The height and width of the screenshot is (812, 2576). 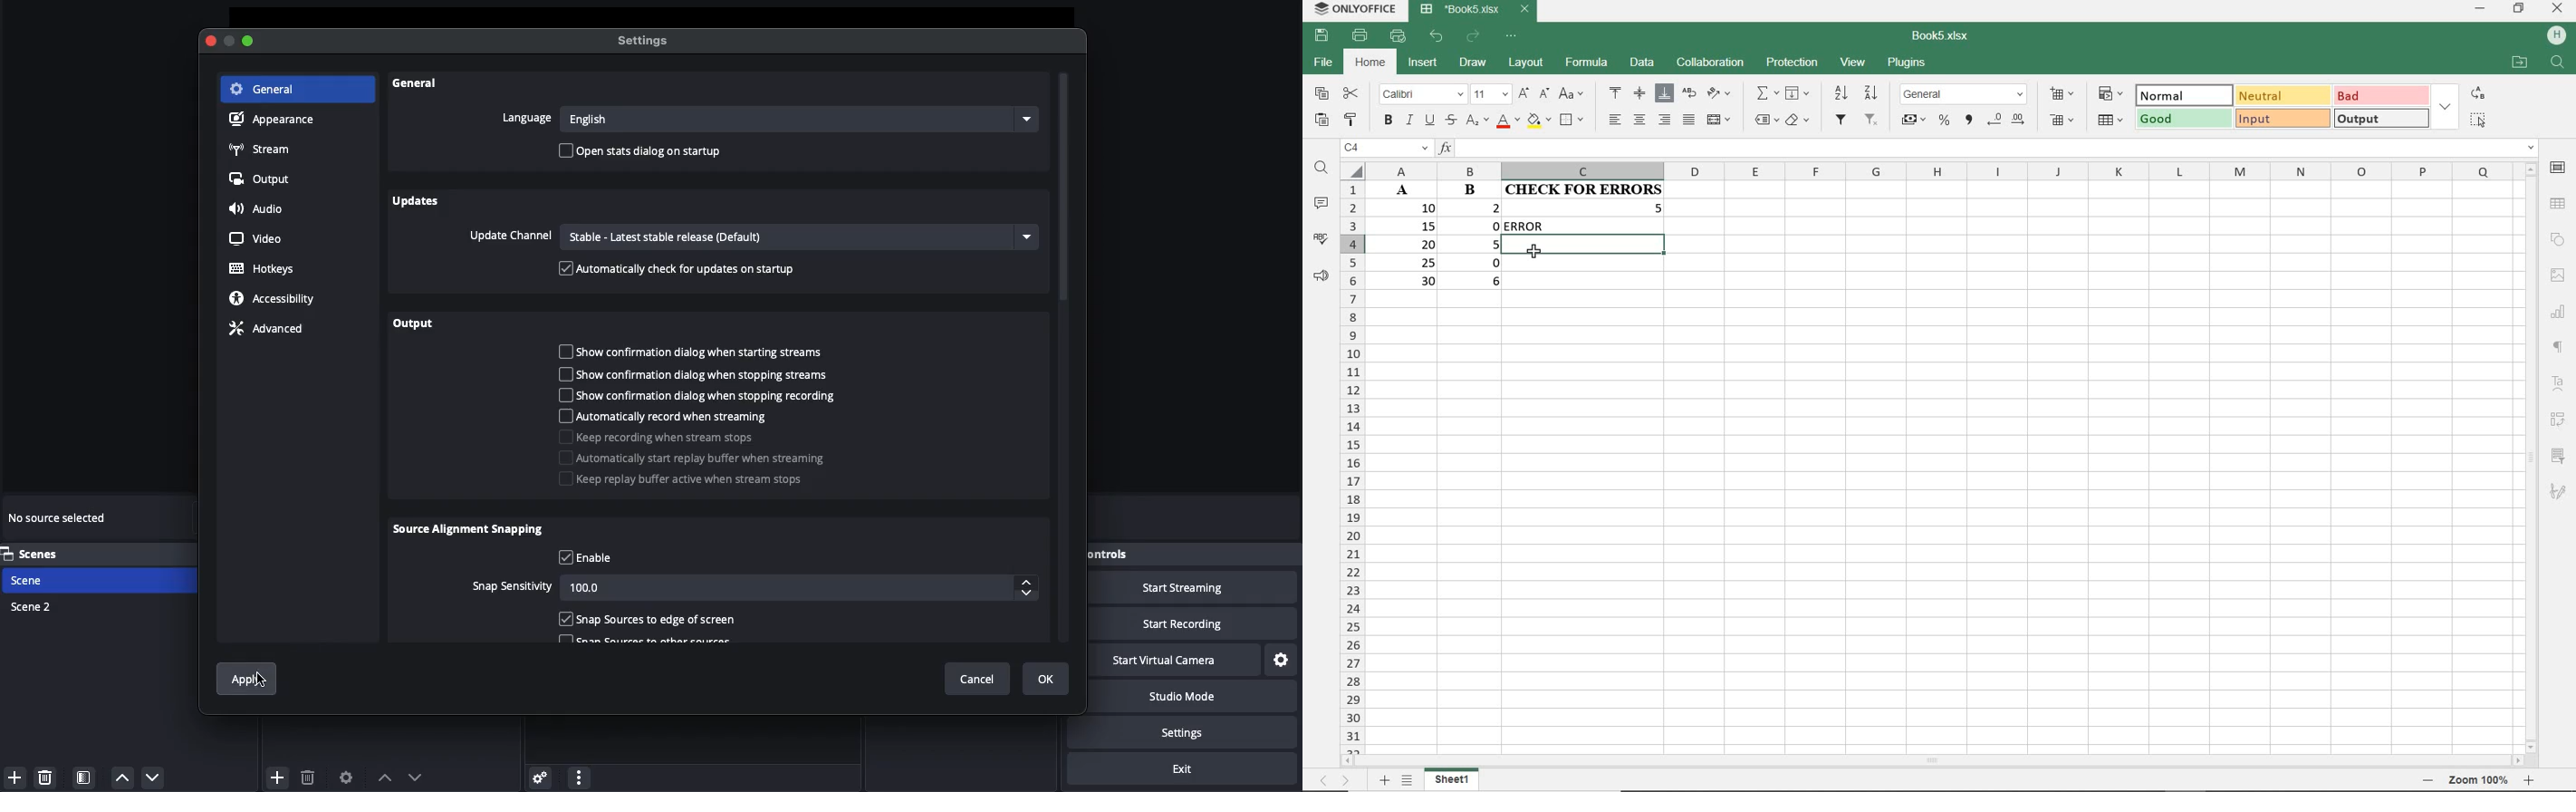 What do you see at coordinates (649, 619) in the screenshot?
I see `Enabled` at bounding box center [649, 619].